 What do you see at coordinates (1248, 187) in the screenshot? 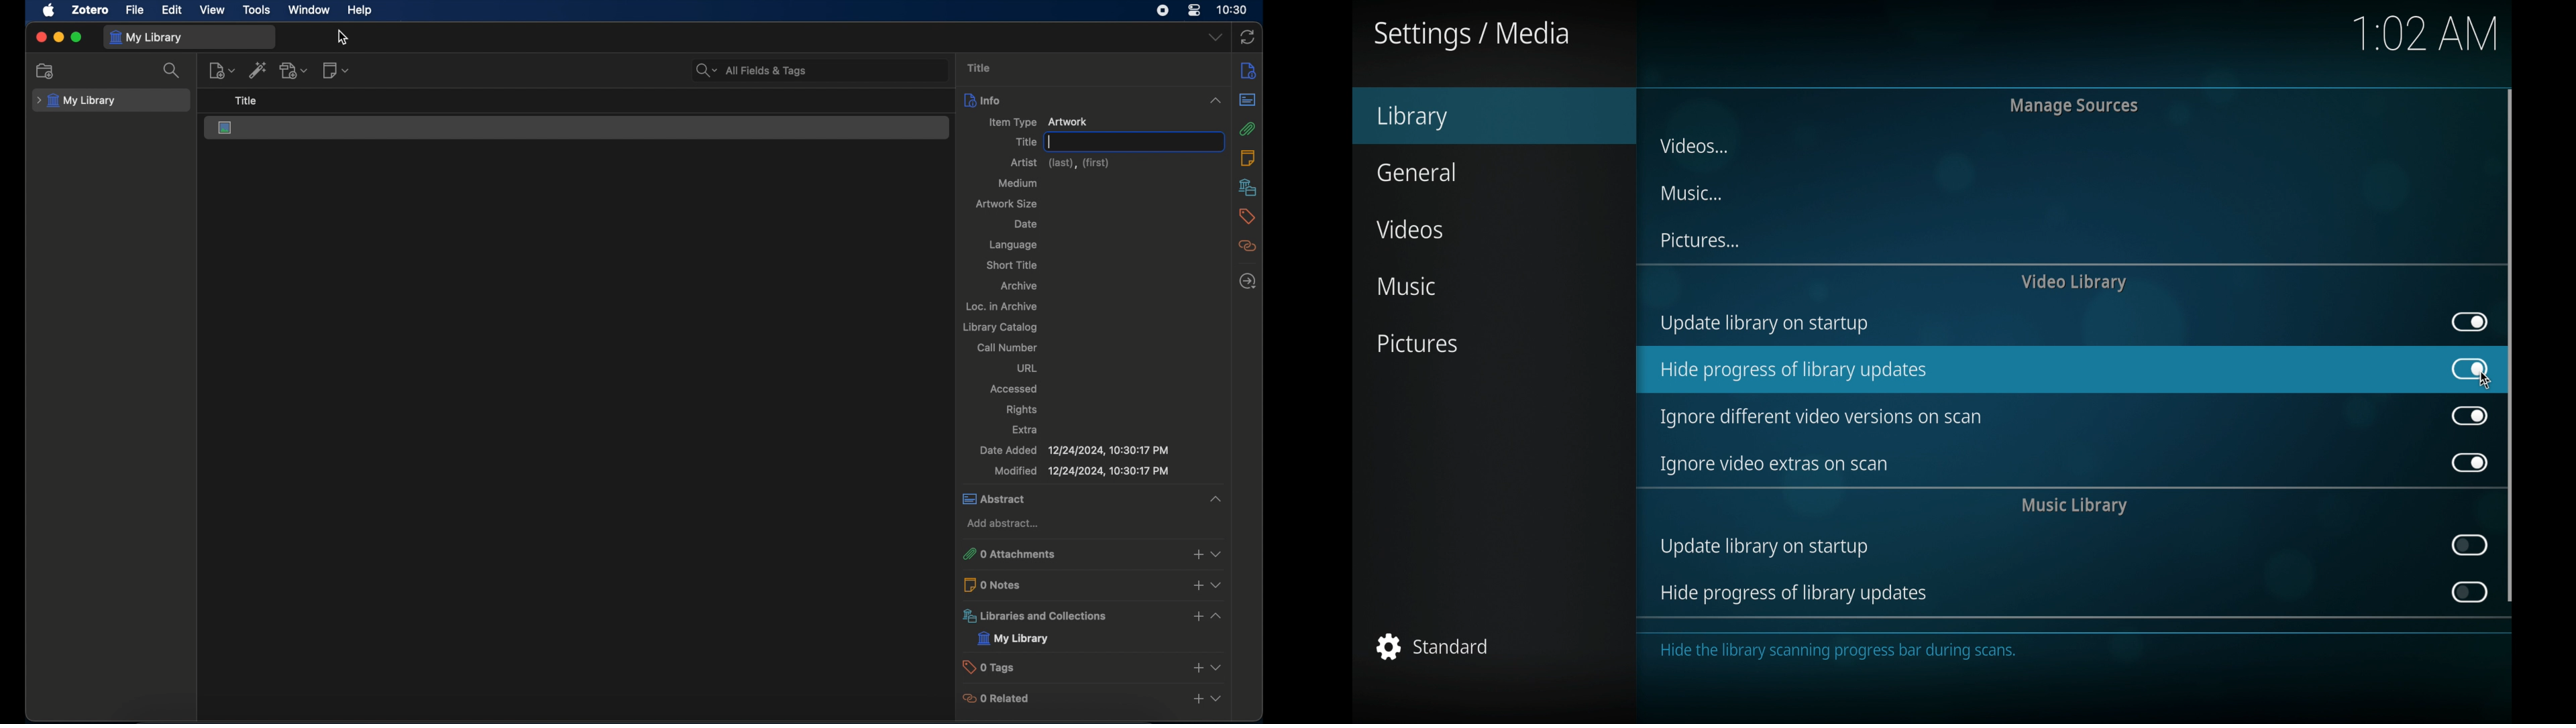
I see `libraries` at bounding box center [1248, 187].